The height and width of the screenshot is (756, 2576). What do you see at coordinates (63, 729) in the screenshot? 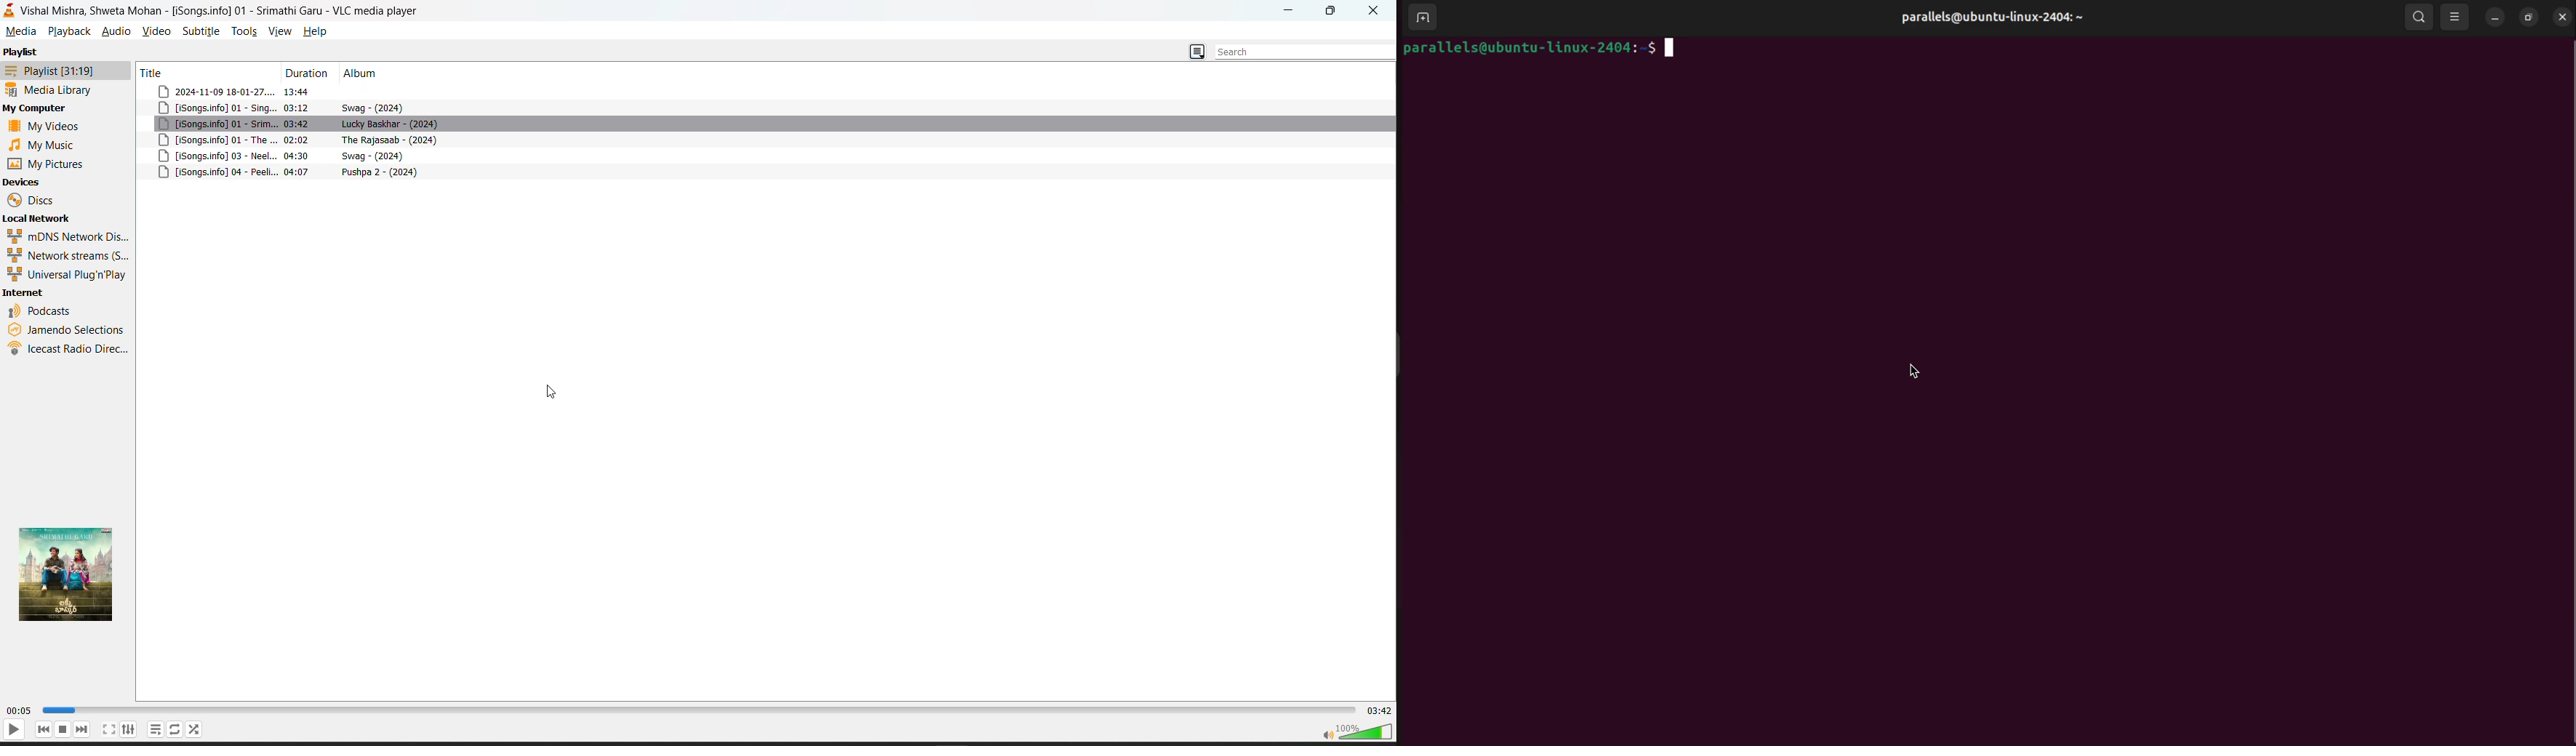
I see `stop` at bounding box center [63, 729].